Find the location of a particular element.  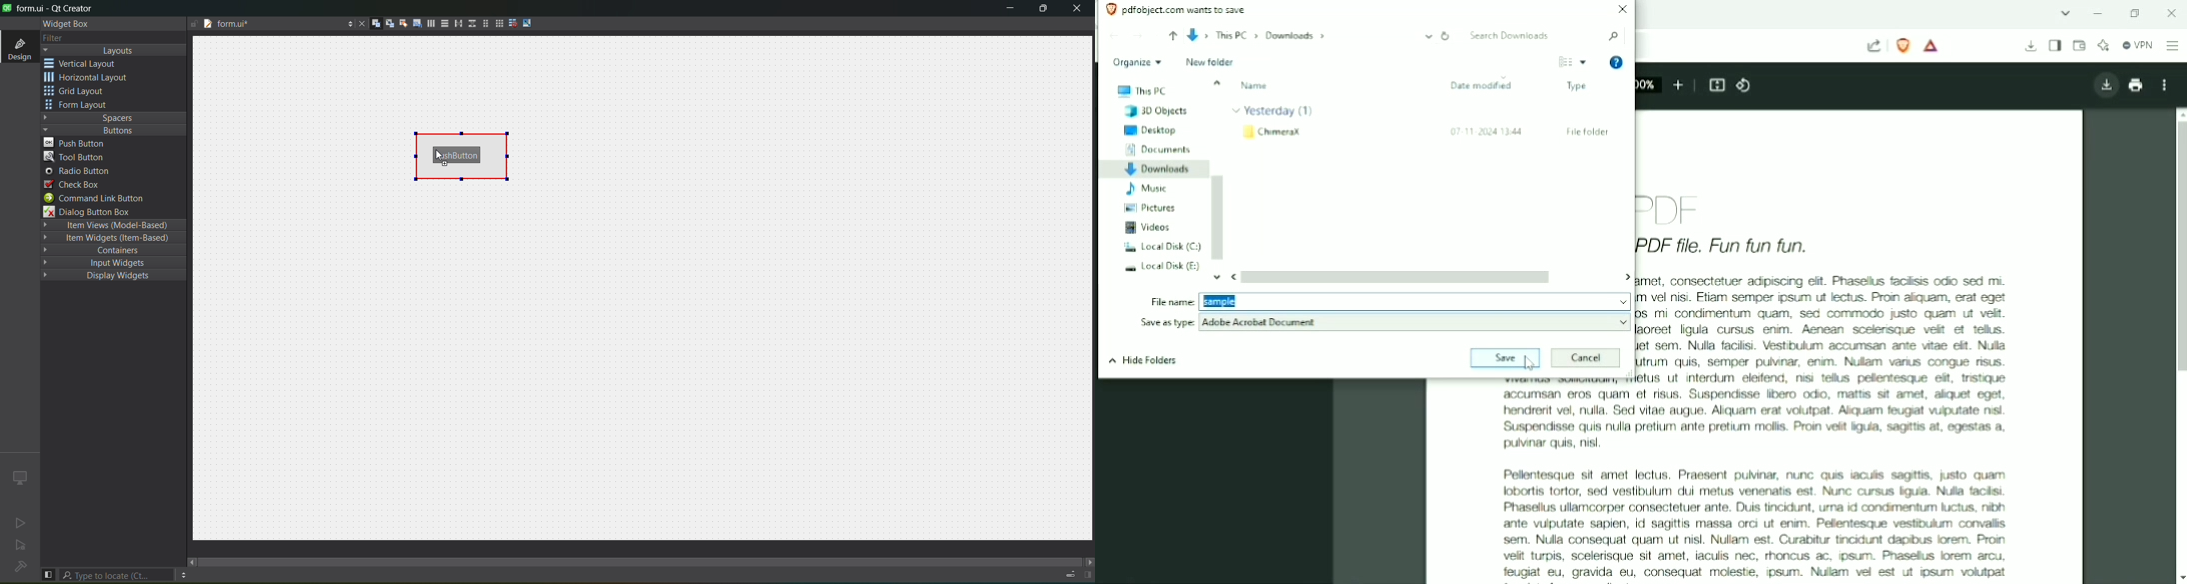

form layout is located at coordinates (78, 106).